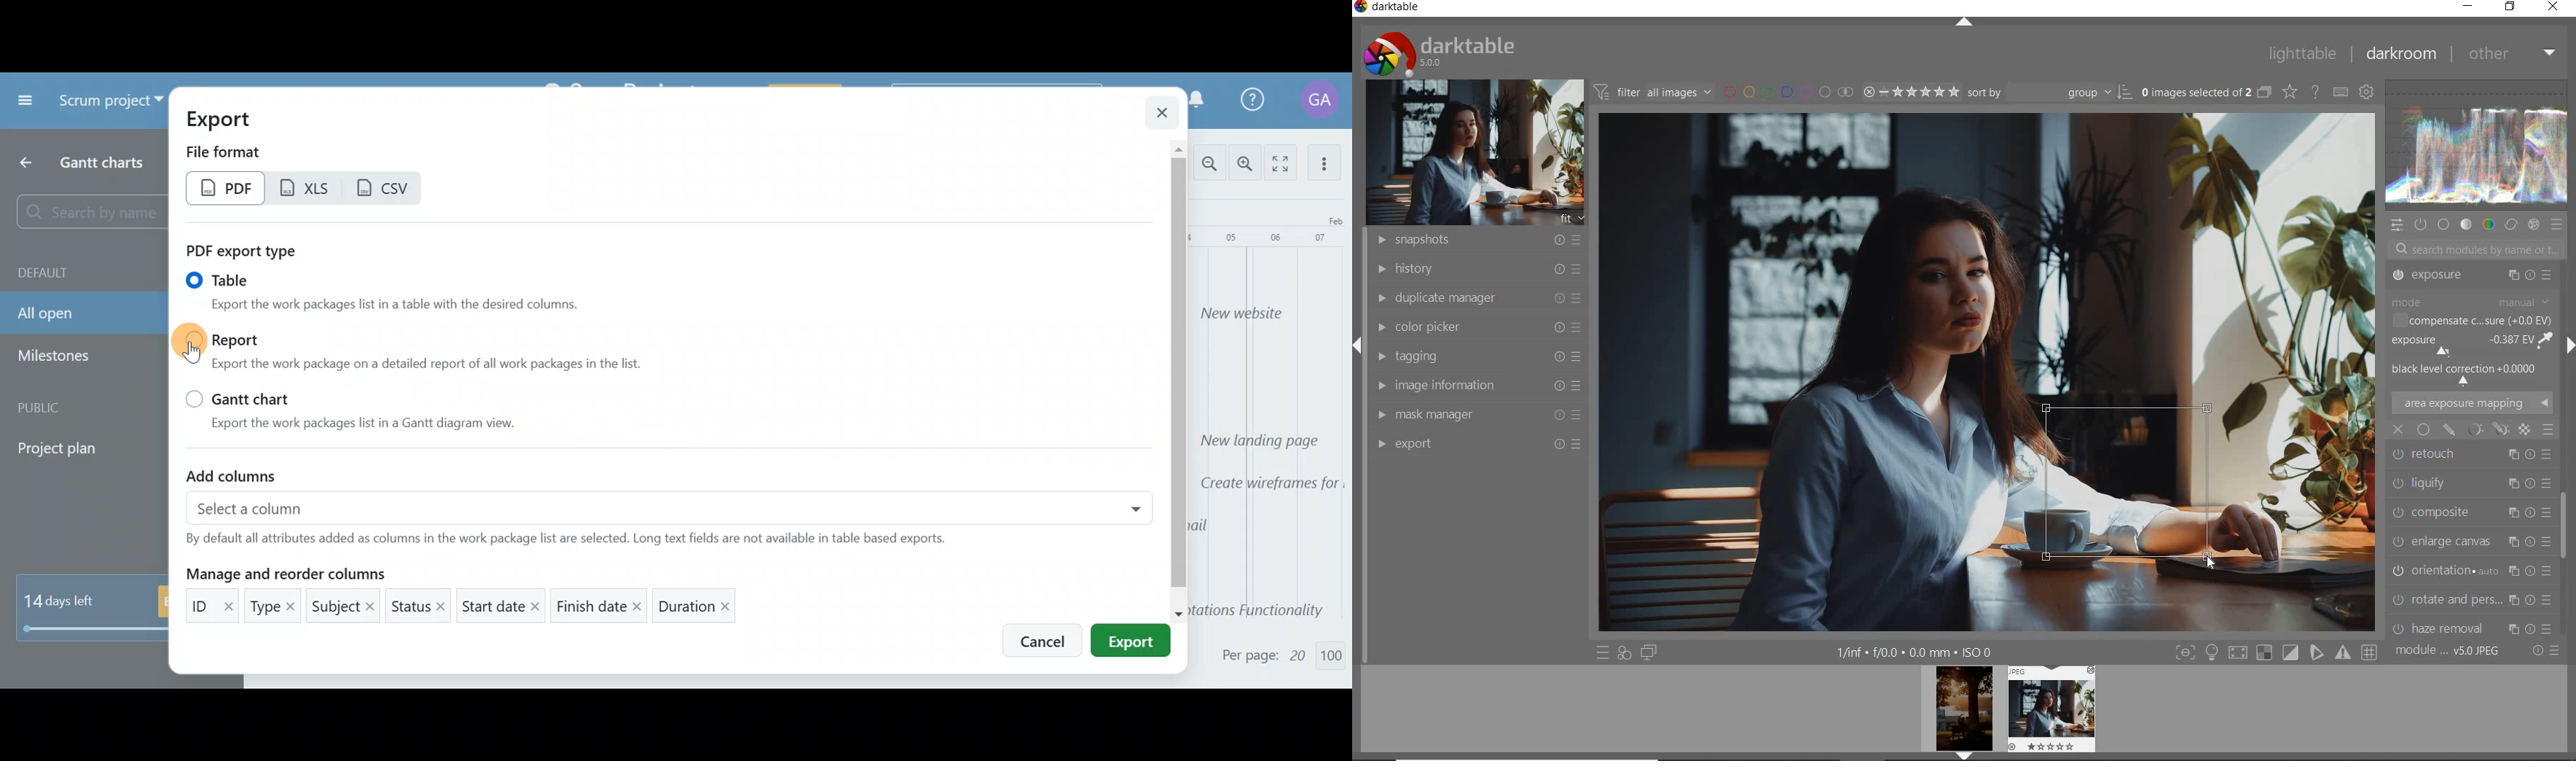 The width and height of the screenshot is (2576, 784). I want to click on Zoom in, so click(1246, 164).